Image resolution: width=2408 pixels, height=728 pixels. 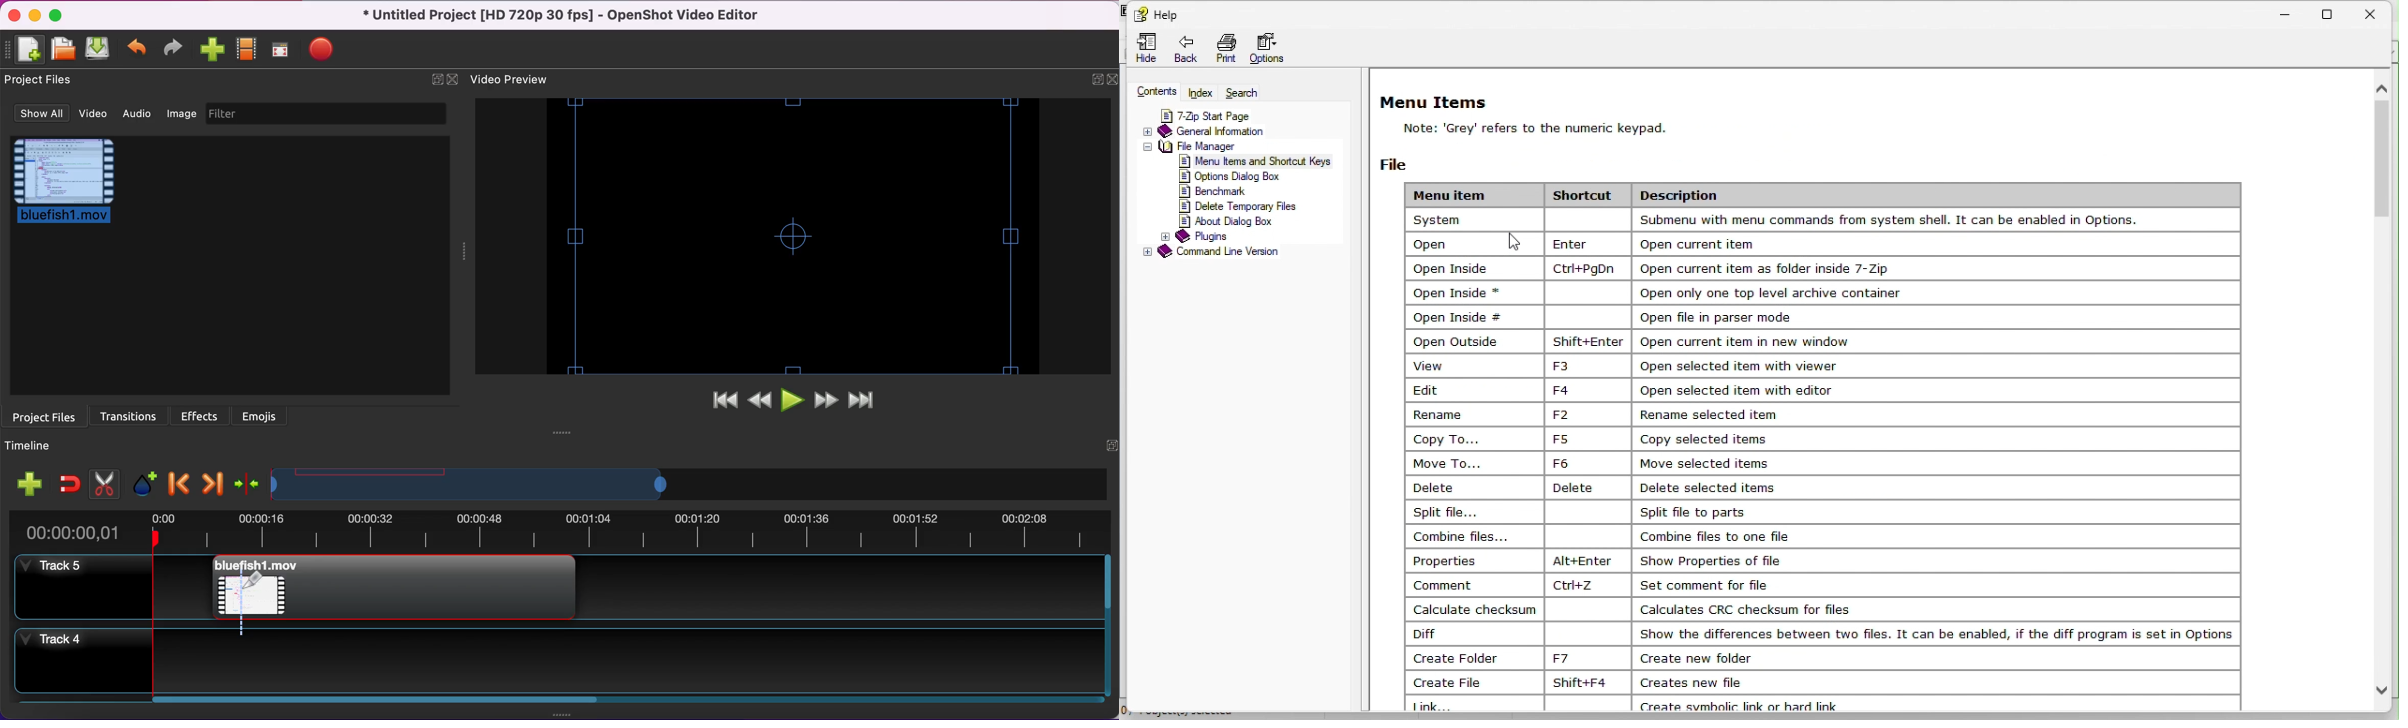 I want to click on Print, so click(x=1225, y=49).